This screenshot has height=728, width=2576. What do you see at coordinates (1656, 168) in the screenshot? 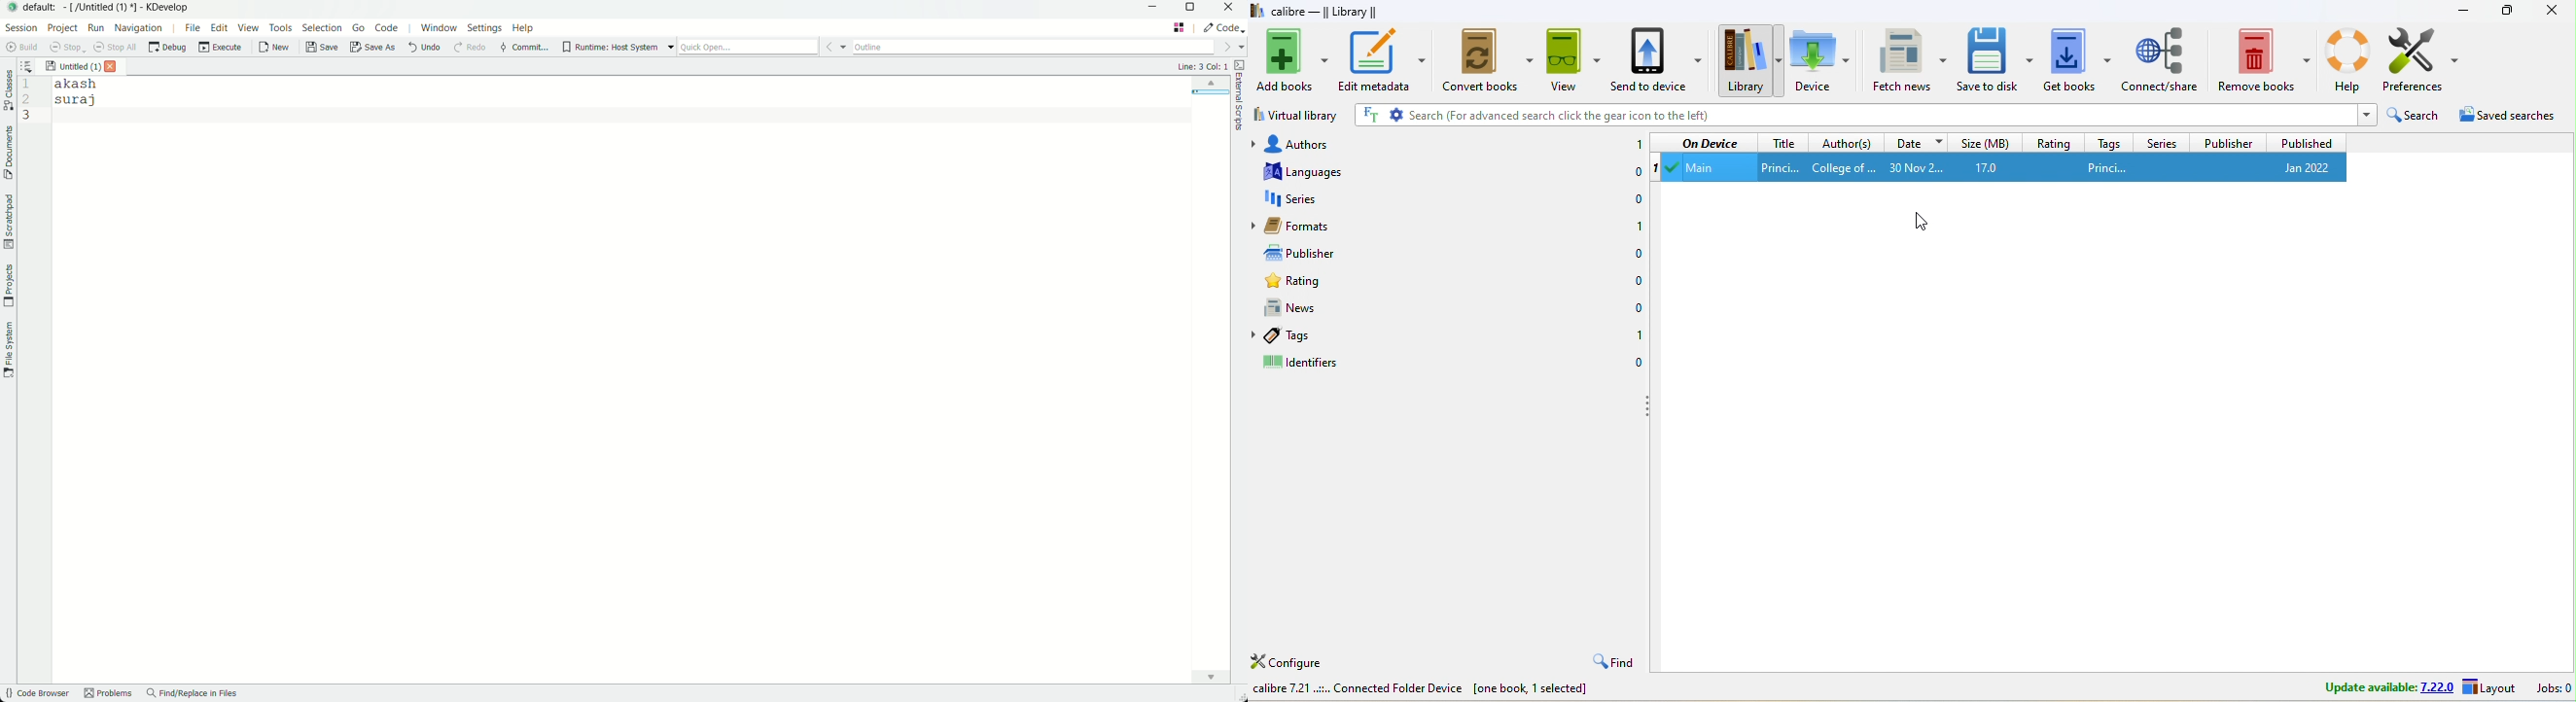
I see `1` at bounding box center [1656, 168].